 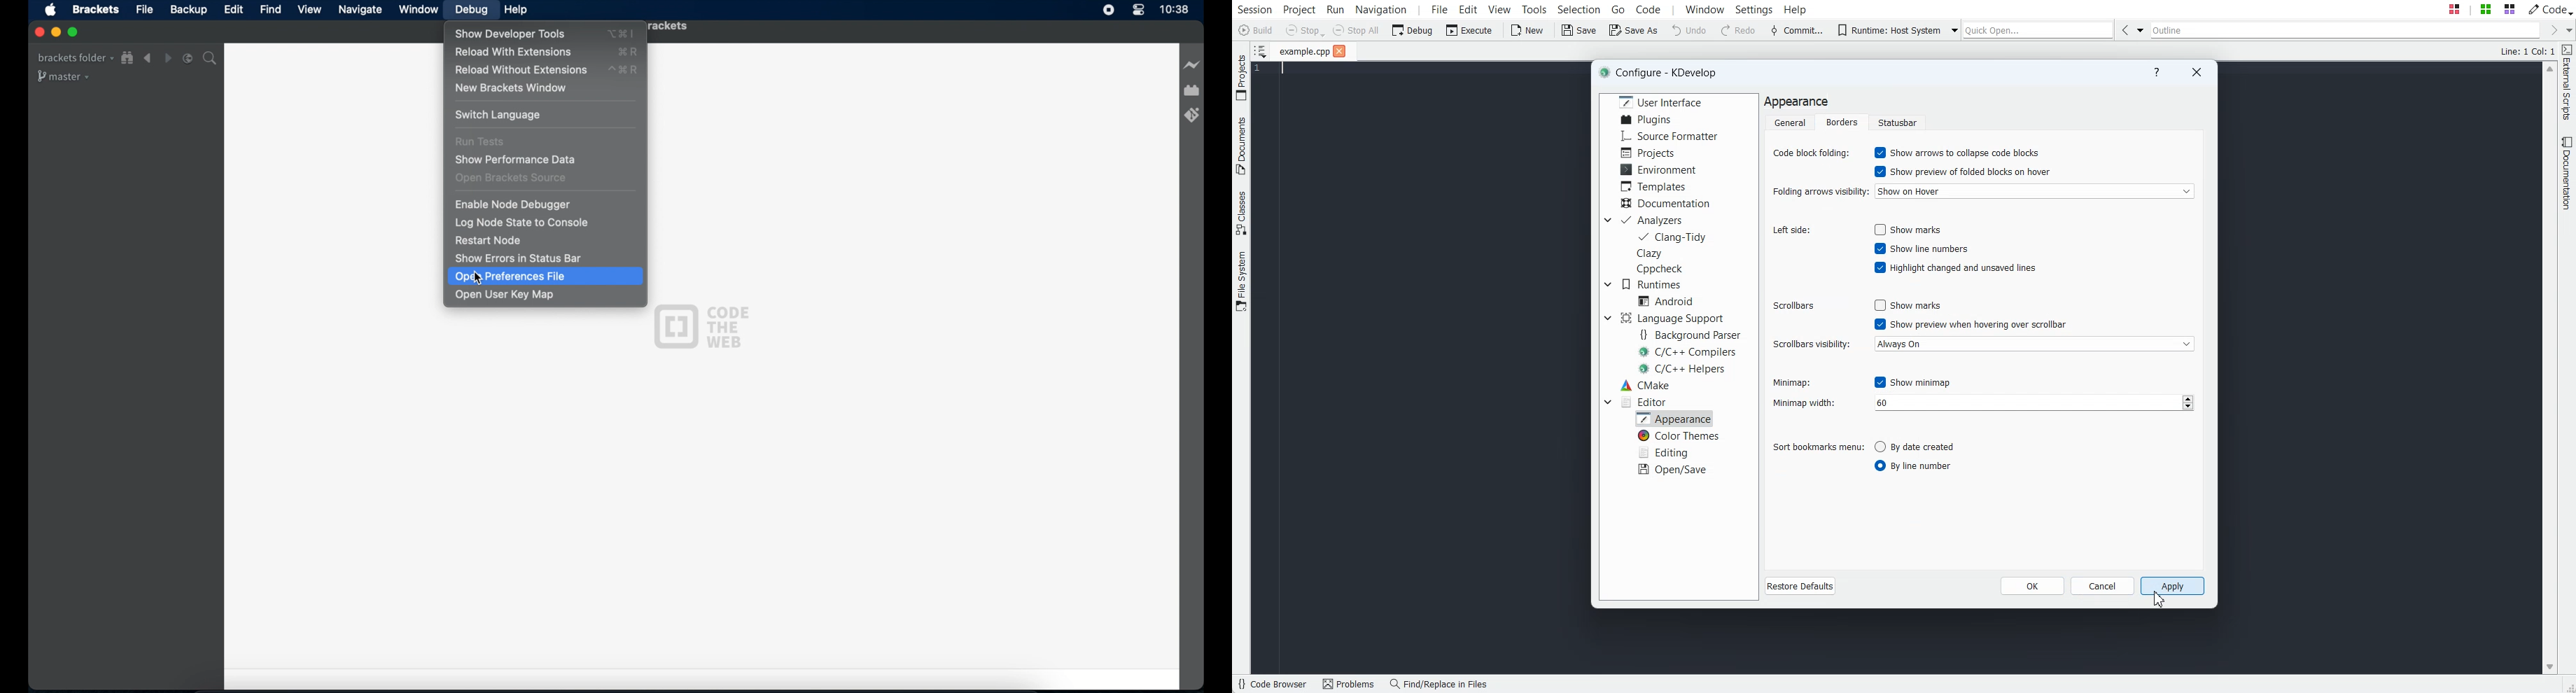 What do you see at coordinates (1305, 31) in the screenshot?
I see `Stop` at bounding box center [1305, 31].